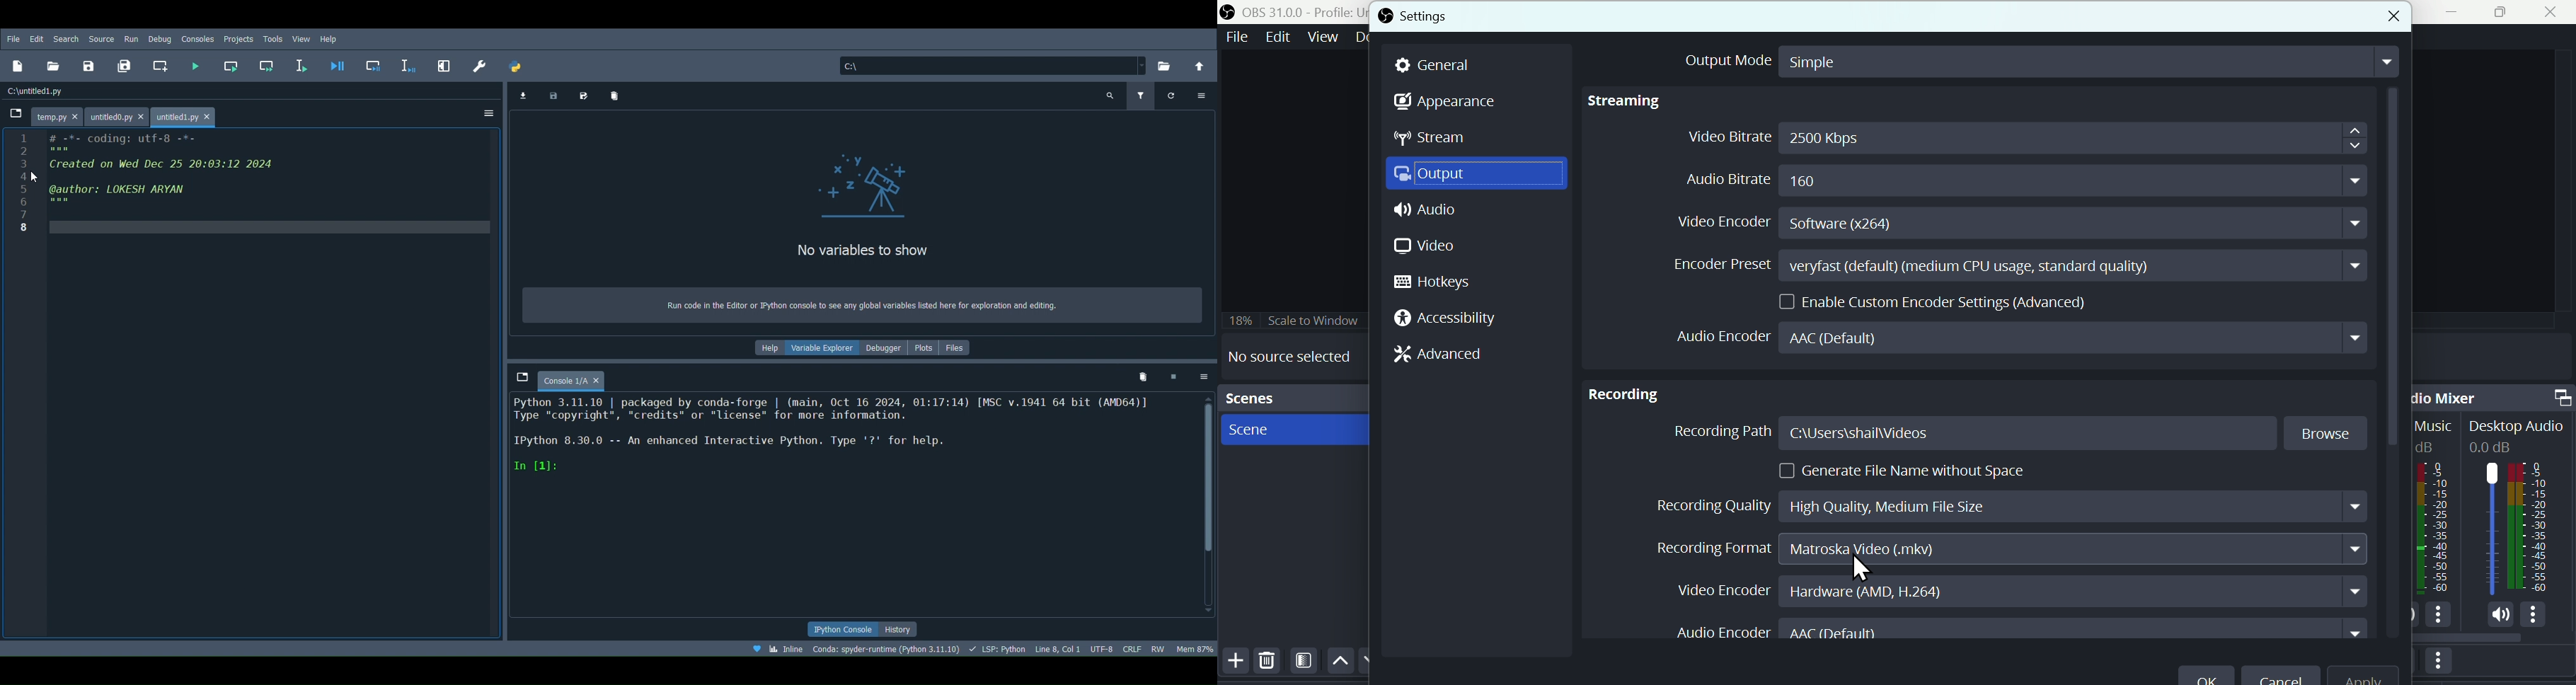  What do you see at coordinates (2505, 14) in the screenshot?
I see `Maximise` at bounding box center [2505, 14].